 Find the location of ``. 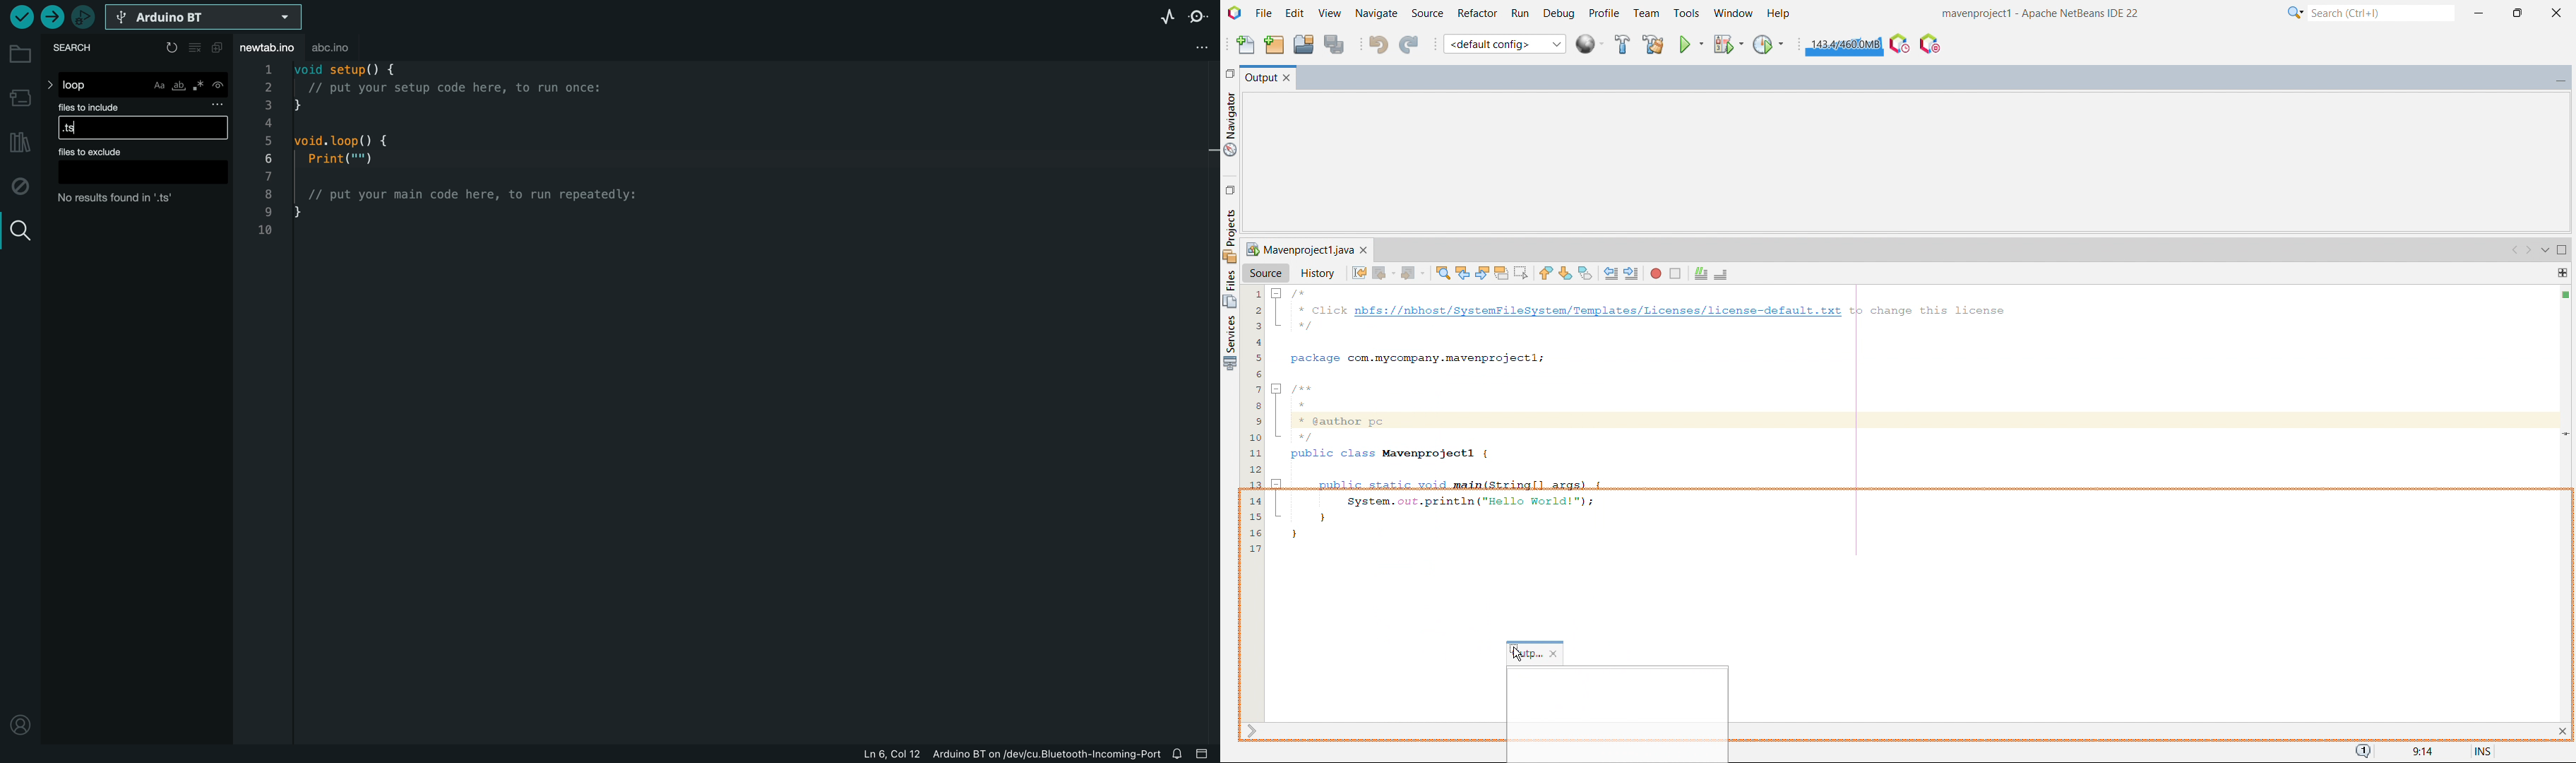

 is located at coordinates (1589, 45).